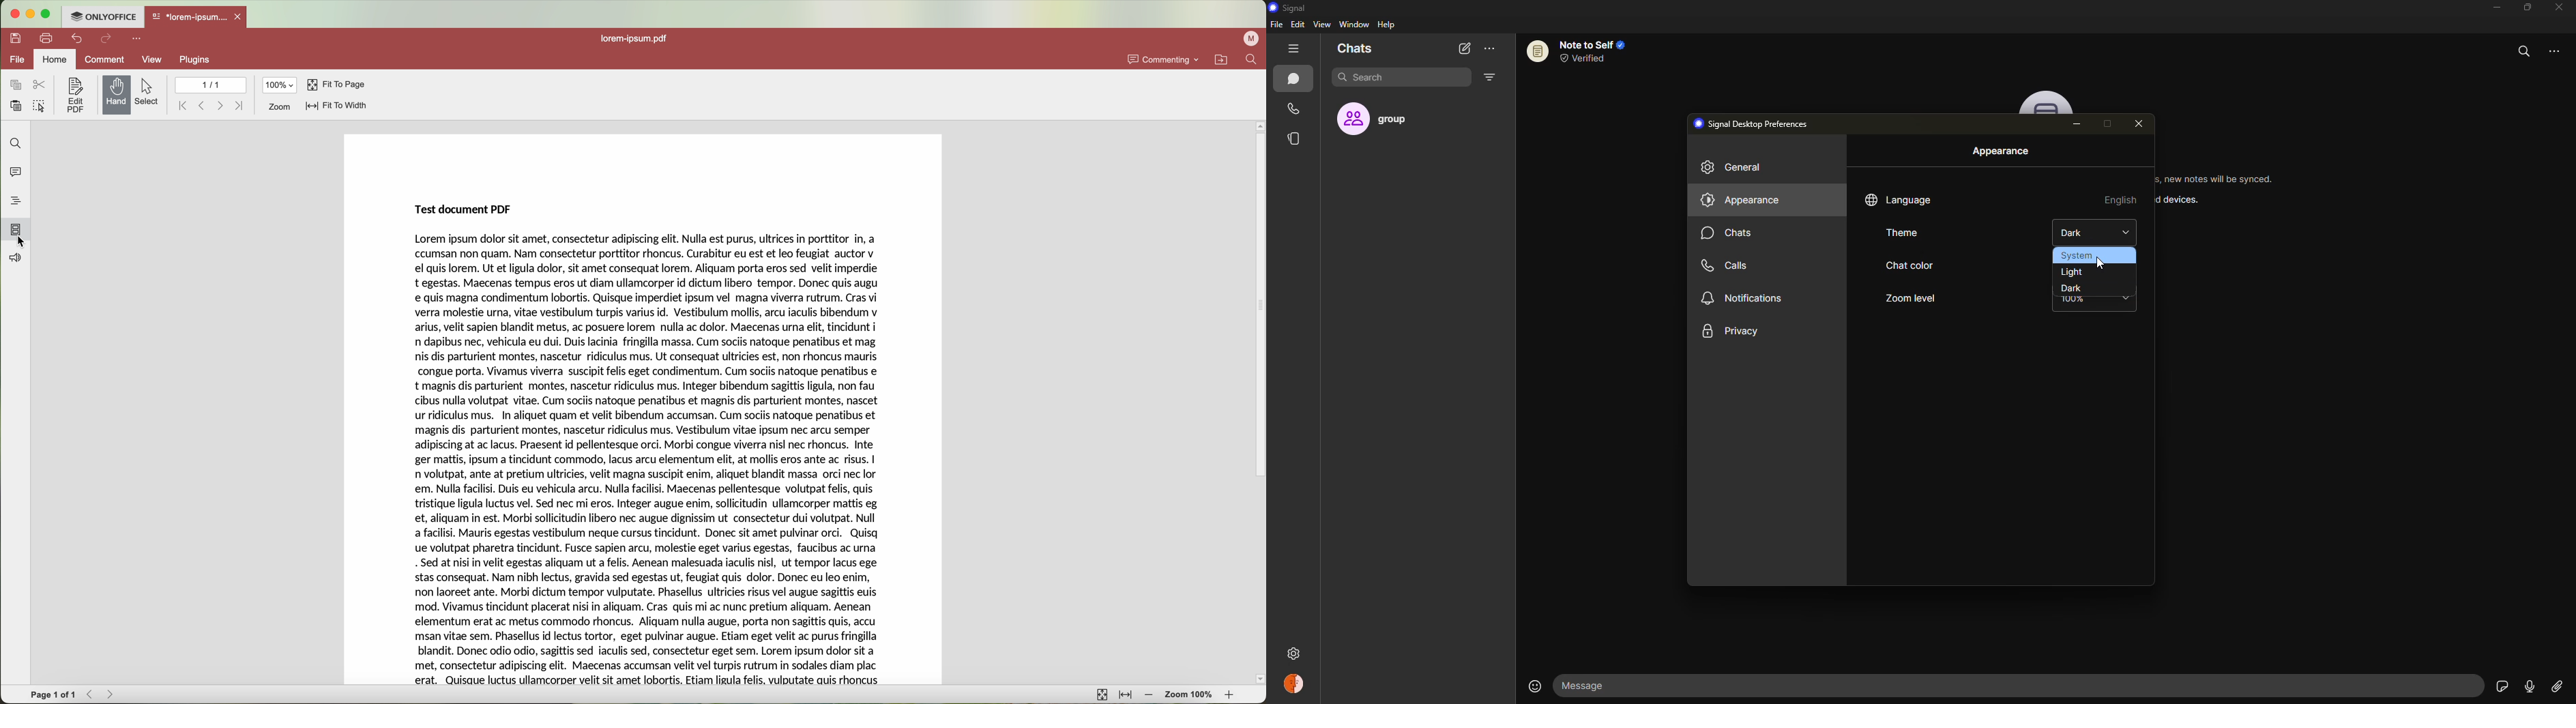 The height and width of the screenshot is (728, 2576). What do you see at coordinates (336, 85) in the screenshot?
I see `fit to page` at bounding box center [336, 85].